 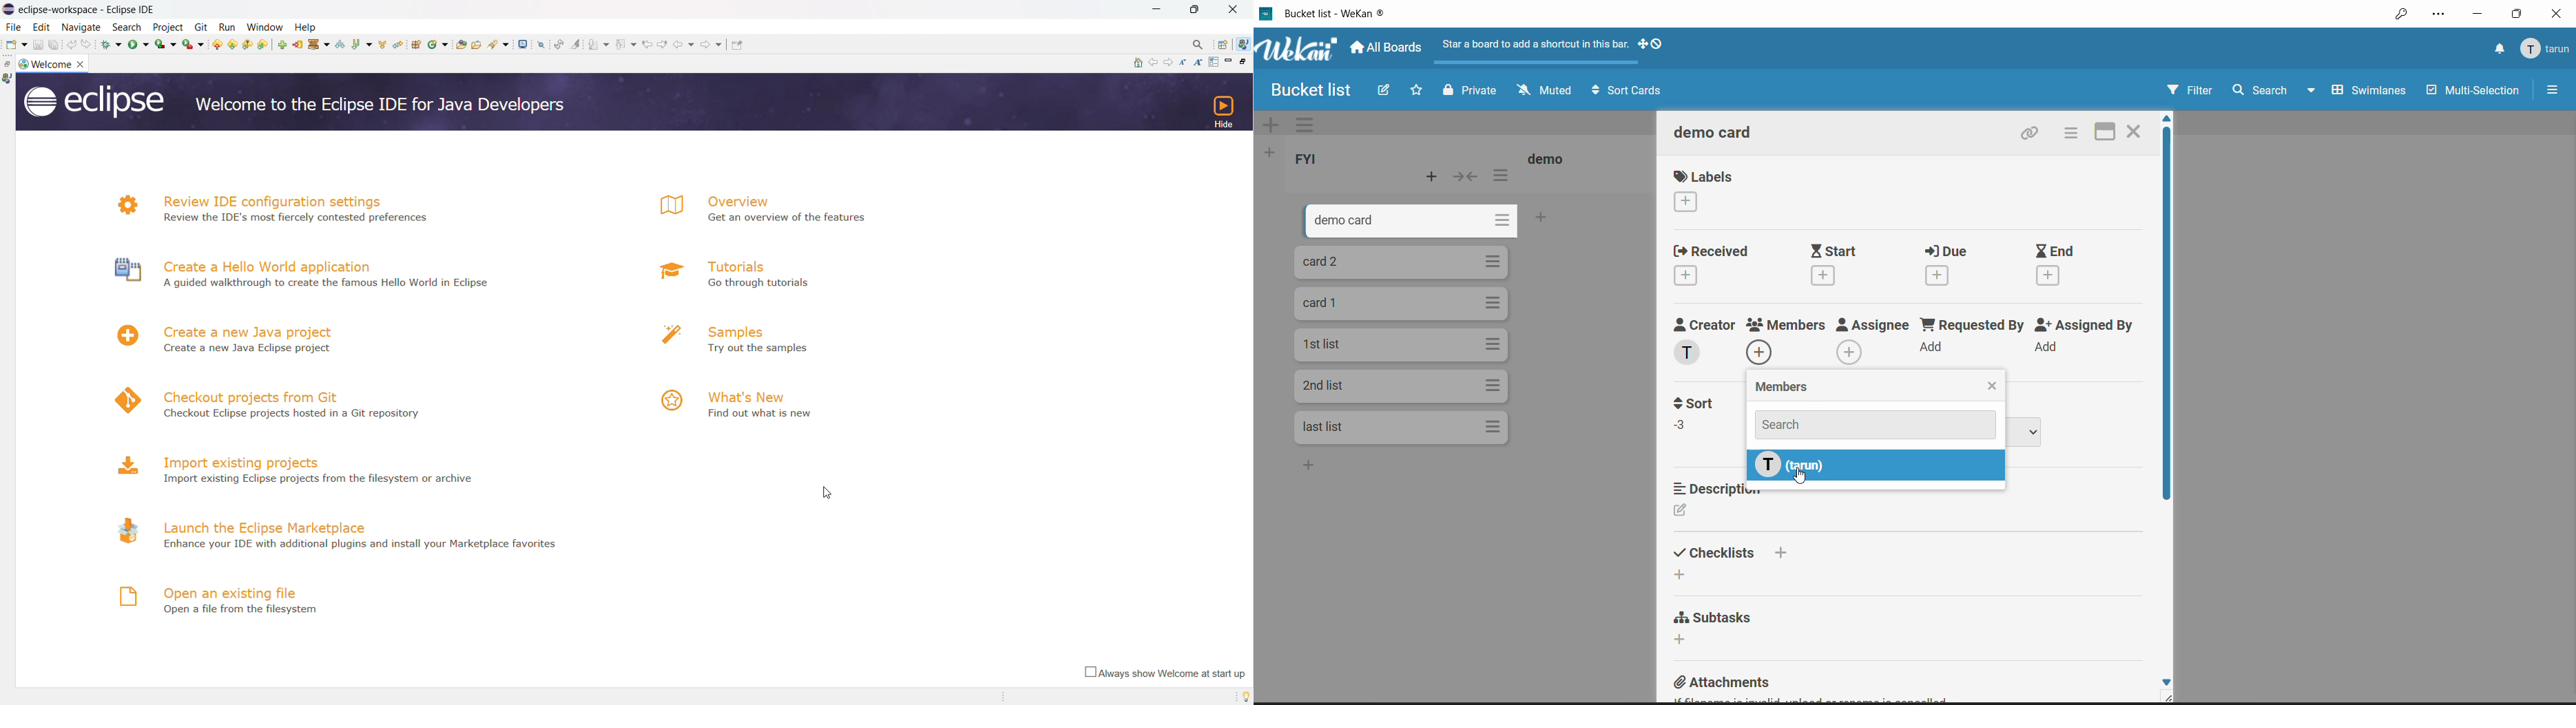 What do you see at coordinates (37, 44) in the screenshot?
I see `save` at bounding box center [37, 44].